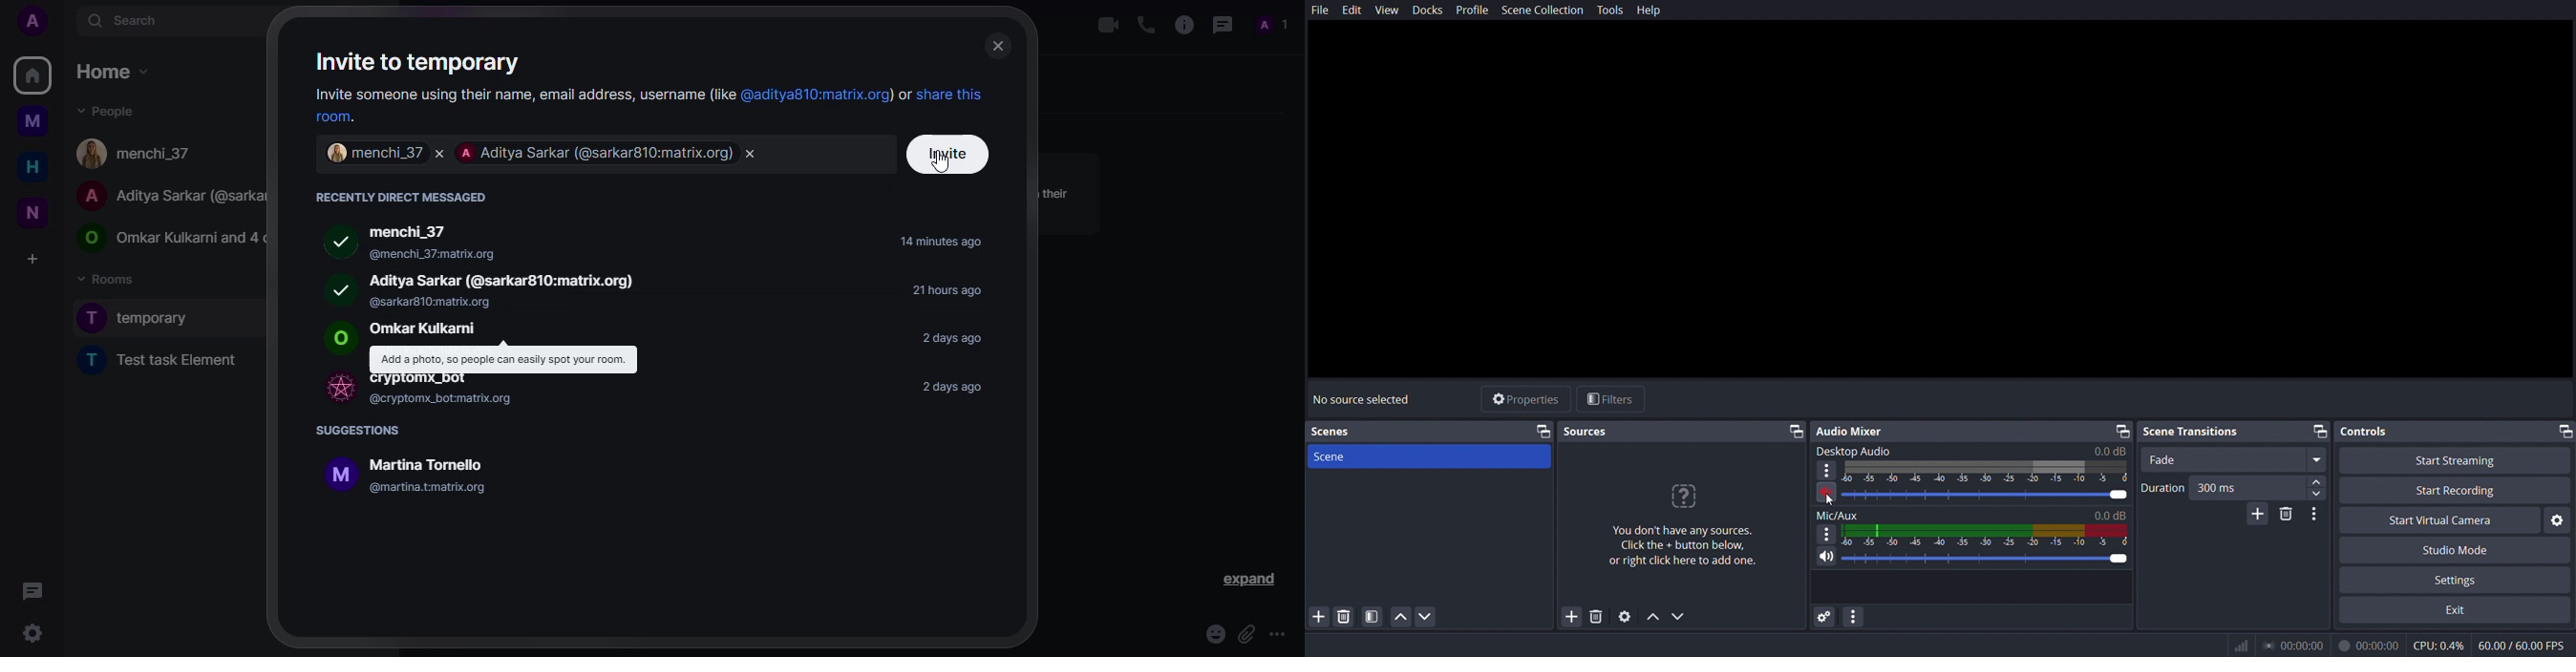  What do you see at coordinates (596, 153) in the screenshot?
I see `A Aditya Sarkar (@sarkar810:matrix.org)` at bounding box center [596, 153].